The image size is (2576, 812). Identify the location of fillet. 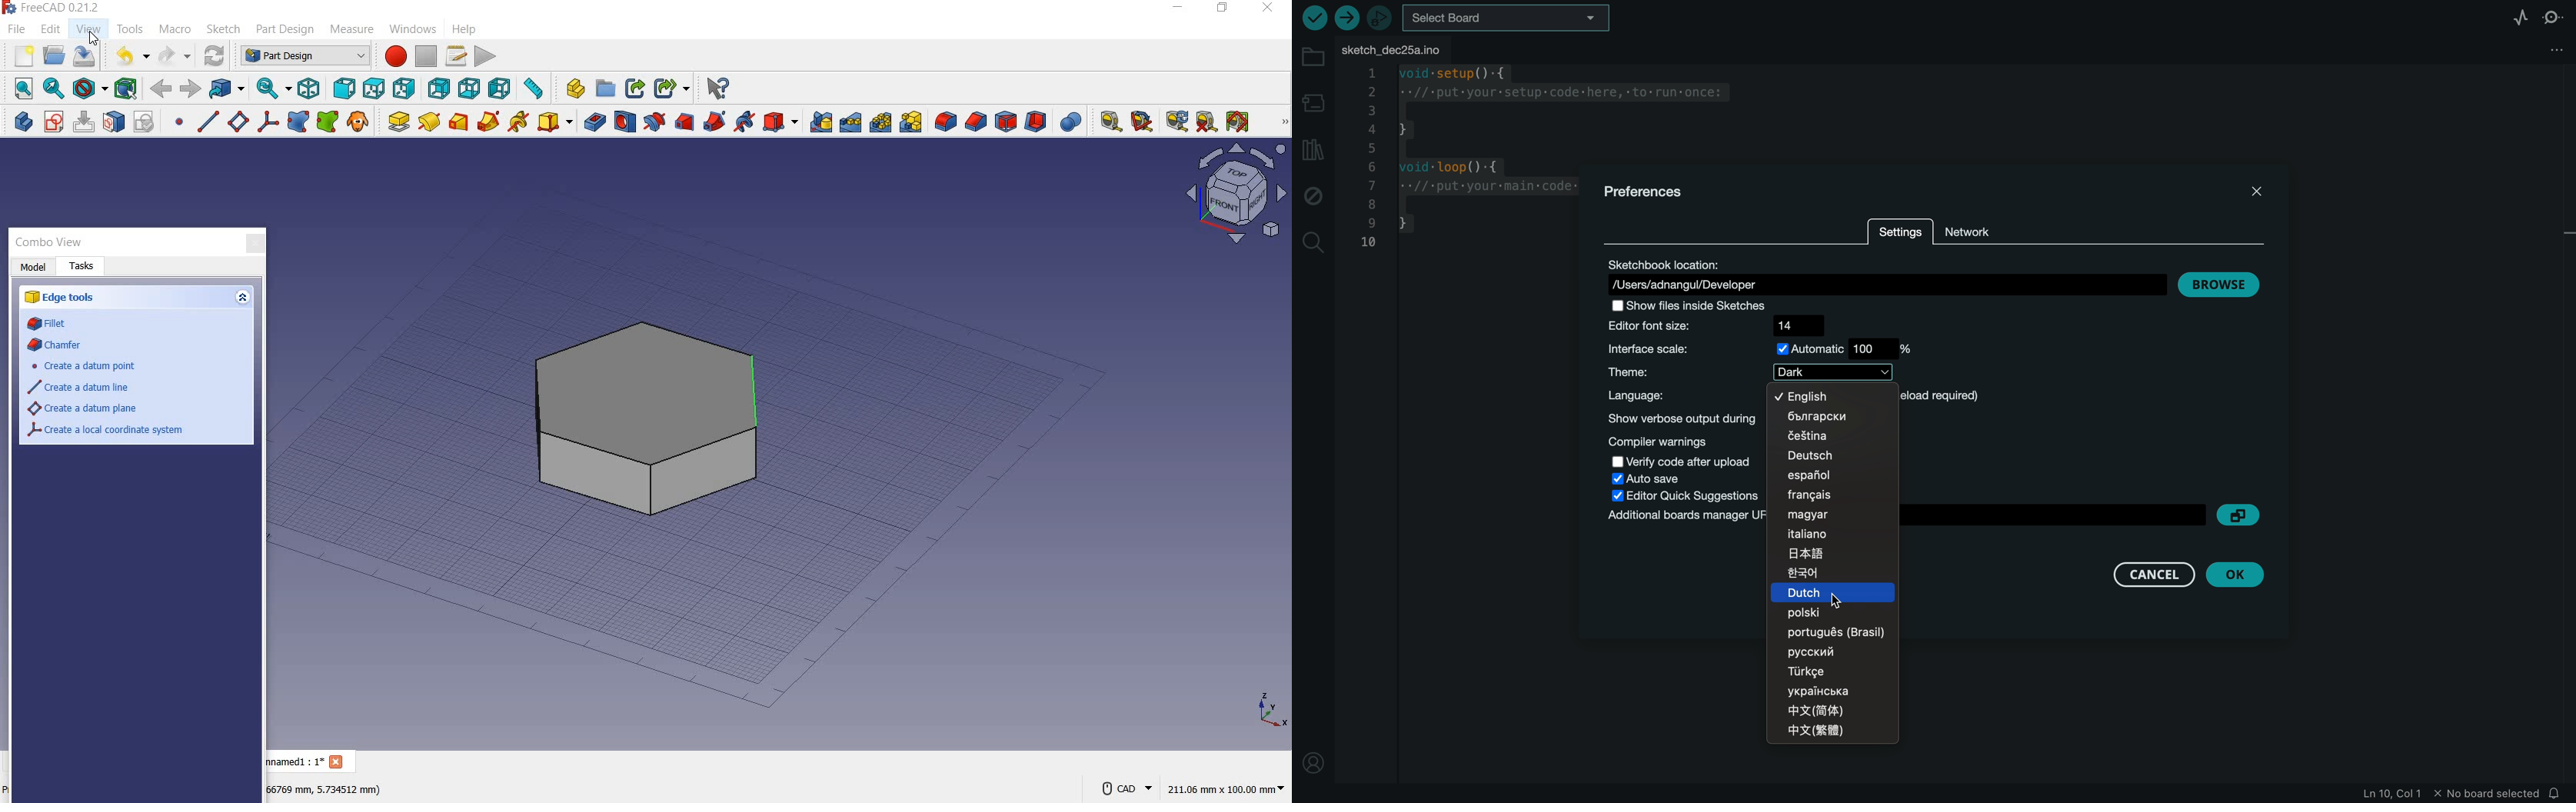
(52, 325).